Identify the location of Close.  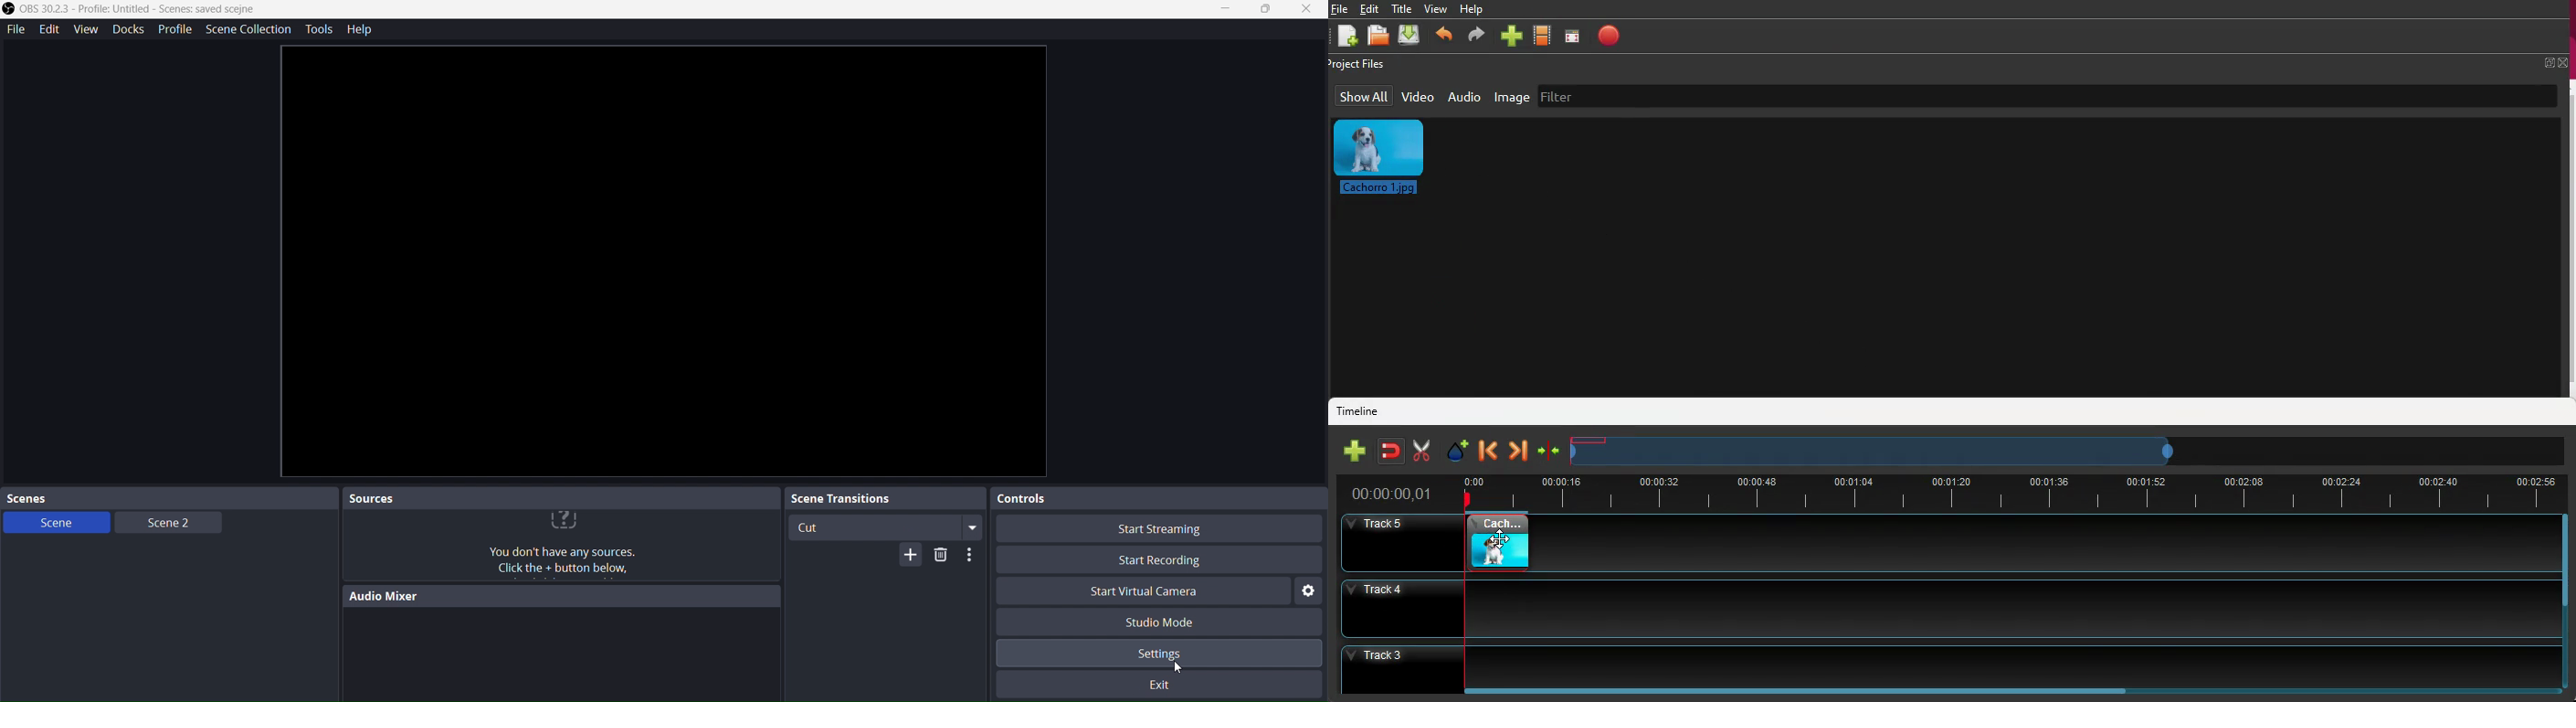
(1307, 10).